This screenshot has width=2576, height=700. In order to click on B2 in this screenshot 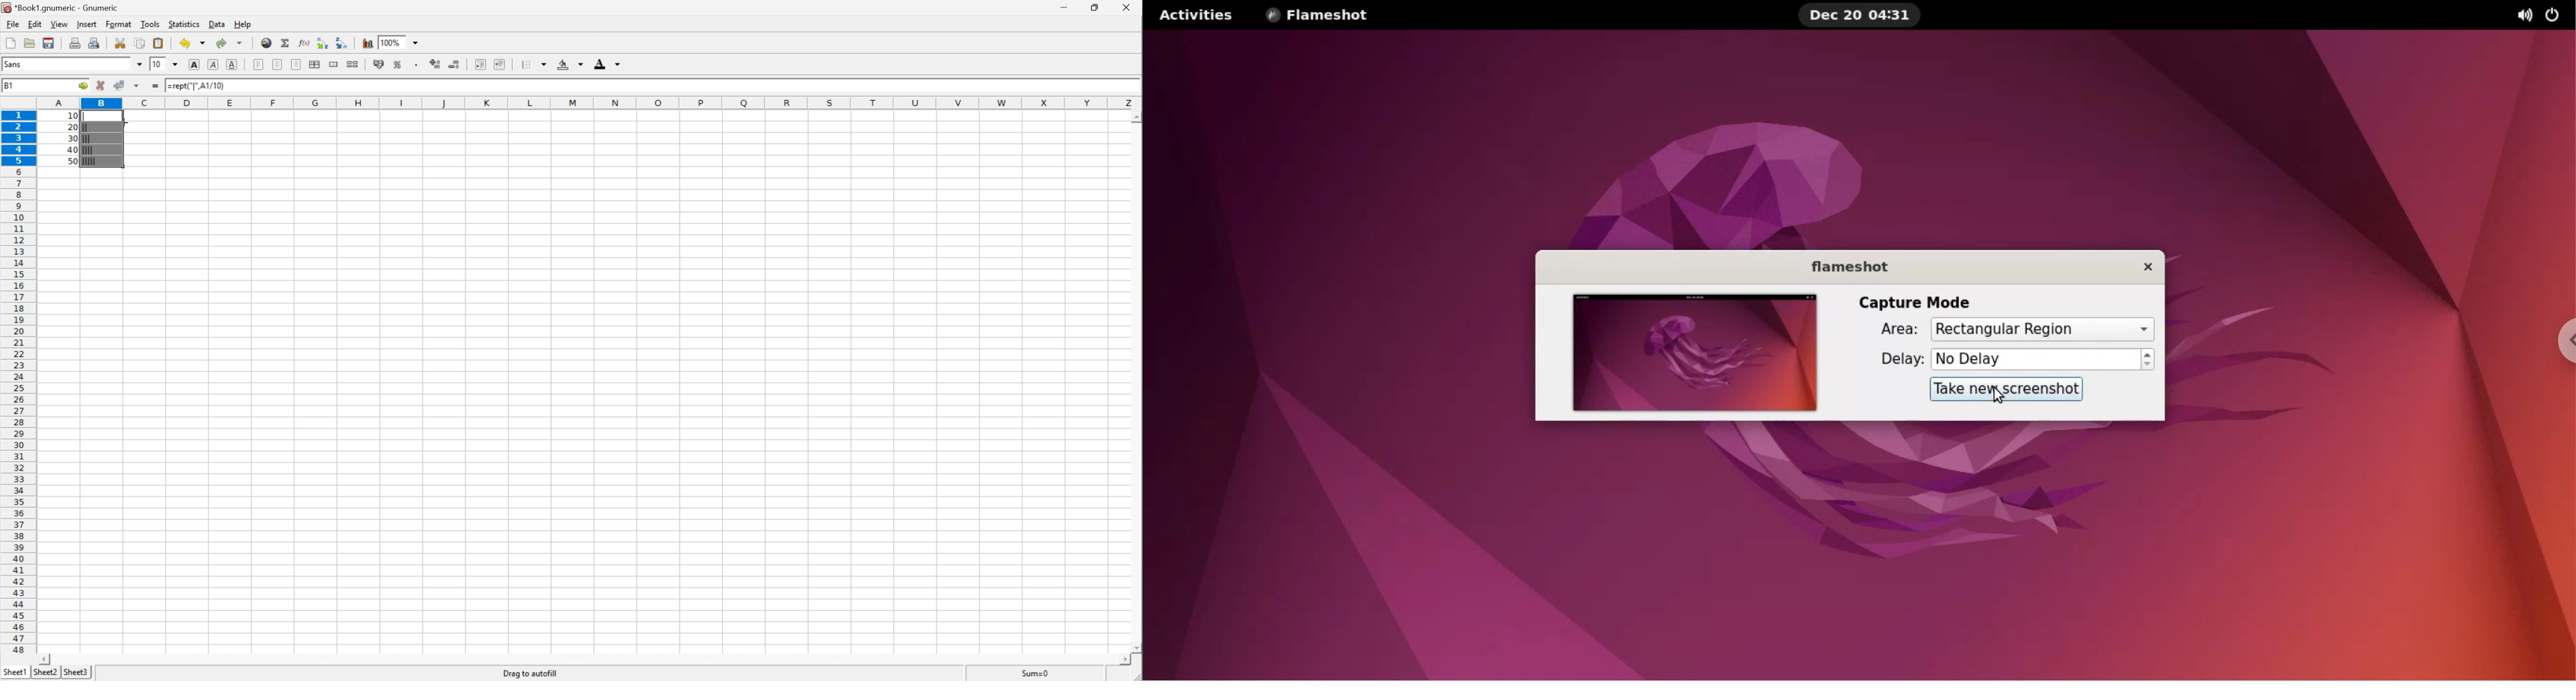, I will do `click(9, 85)`.